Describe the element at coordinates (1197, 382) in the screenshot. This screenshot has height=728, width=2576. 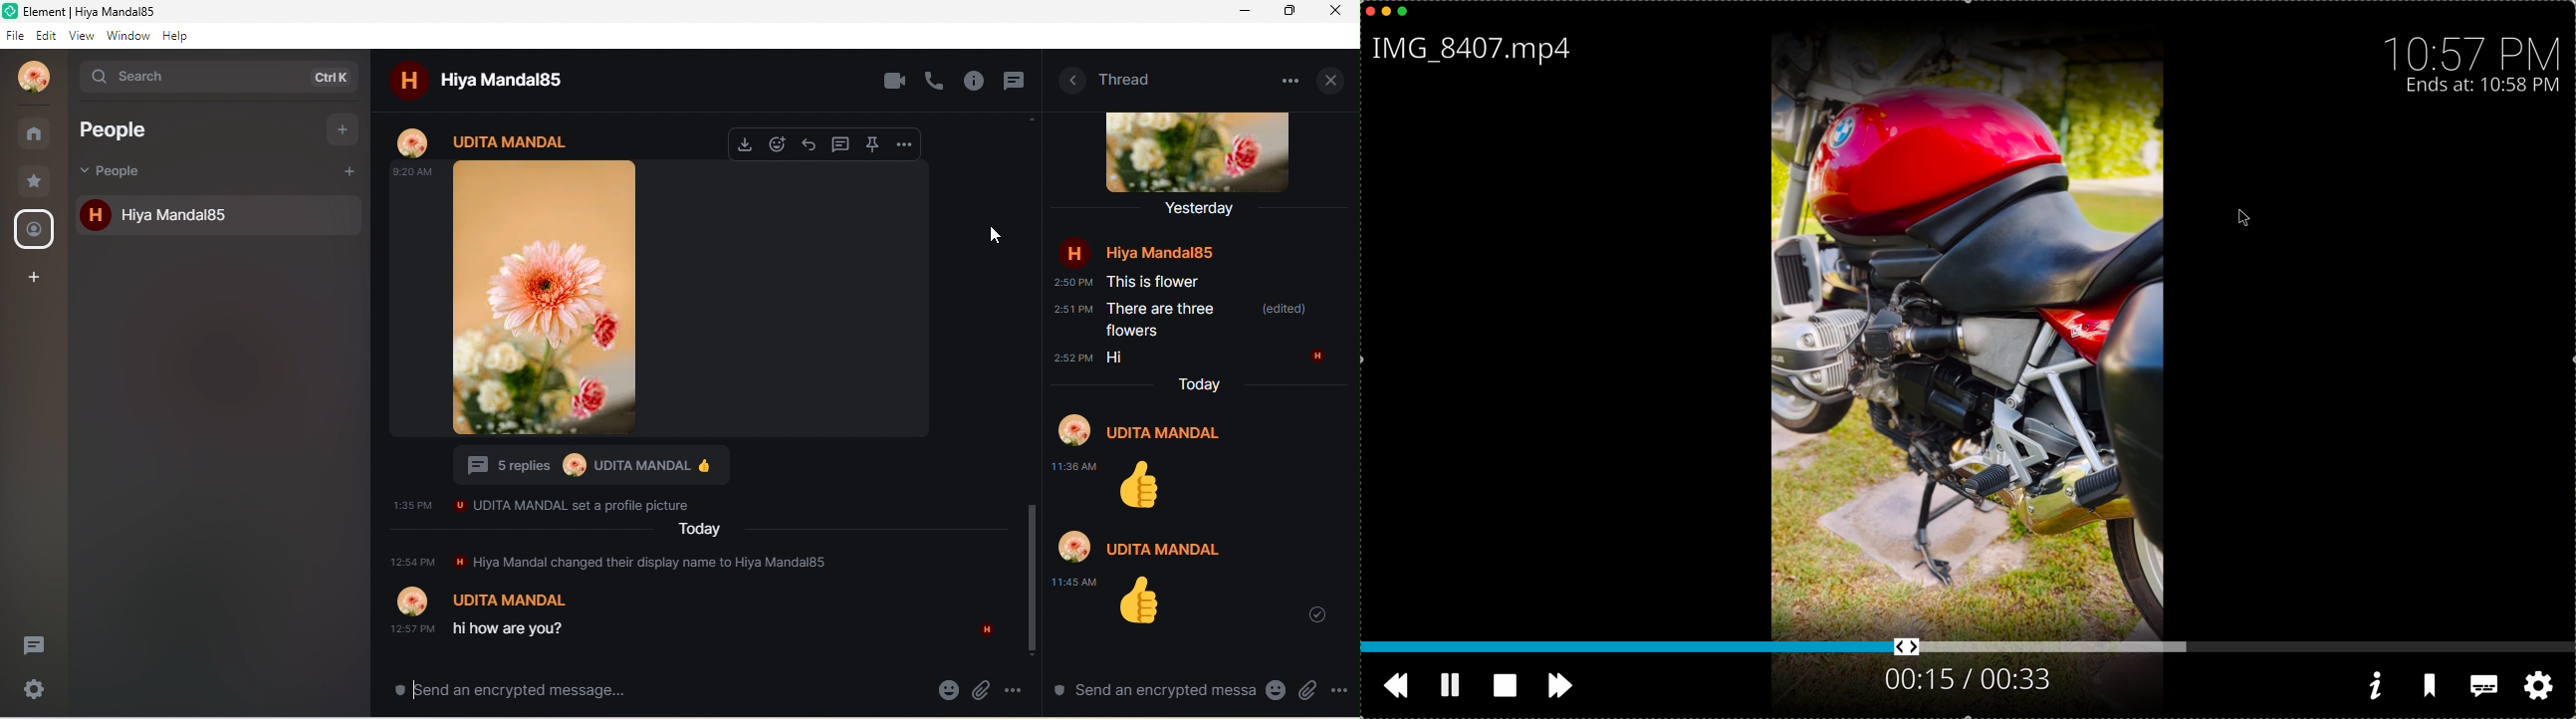
I see `Today` at that location.